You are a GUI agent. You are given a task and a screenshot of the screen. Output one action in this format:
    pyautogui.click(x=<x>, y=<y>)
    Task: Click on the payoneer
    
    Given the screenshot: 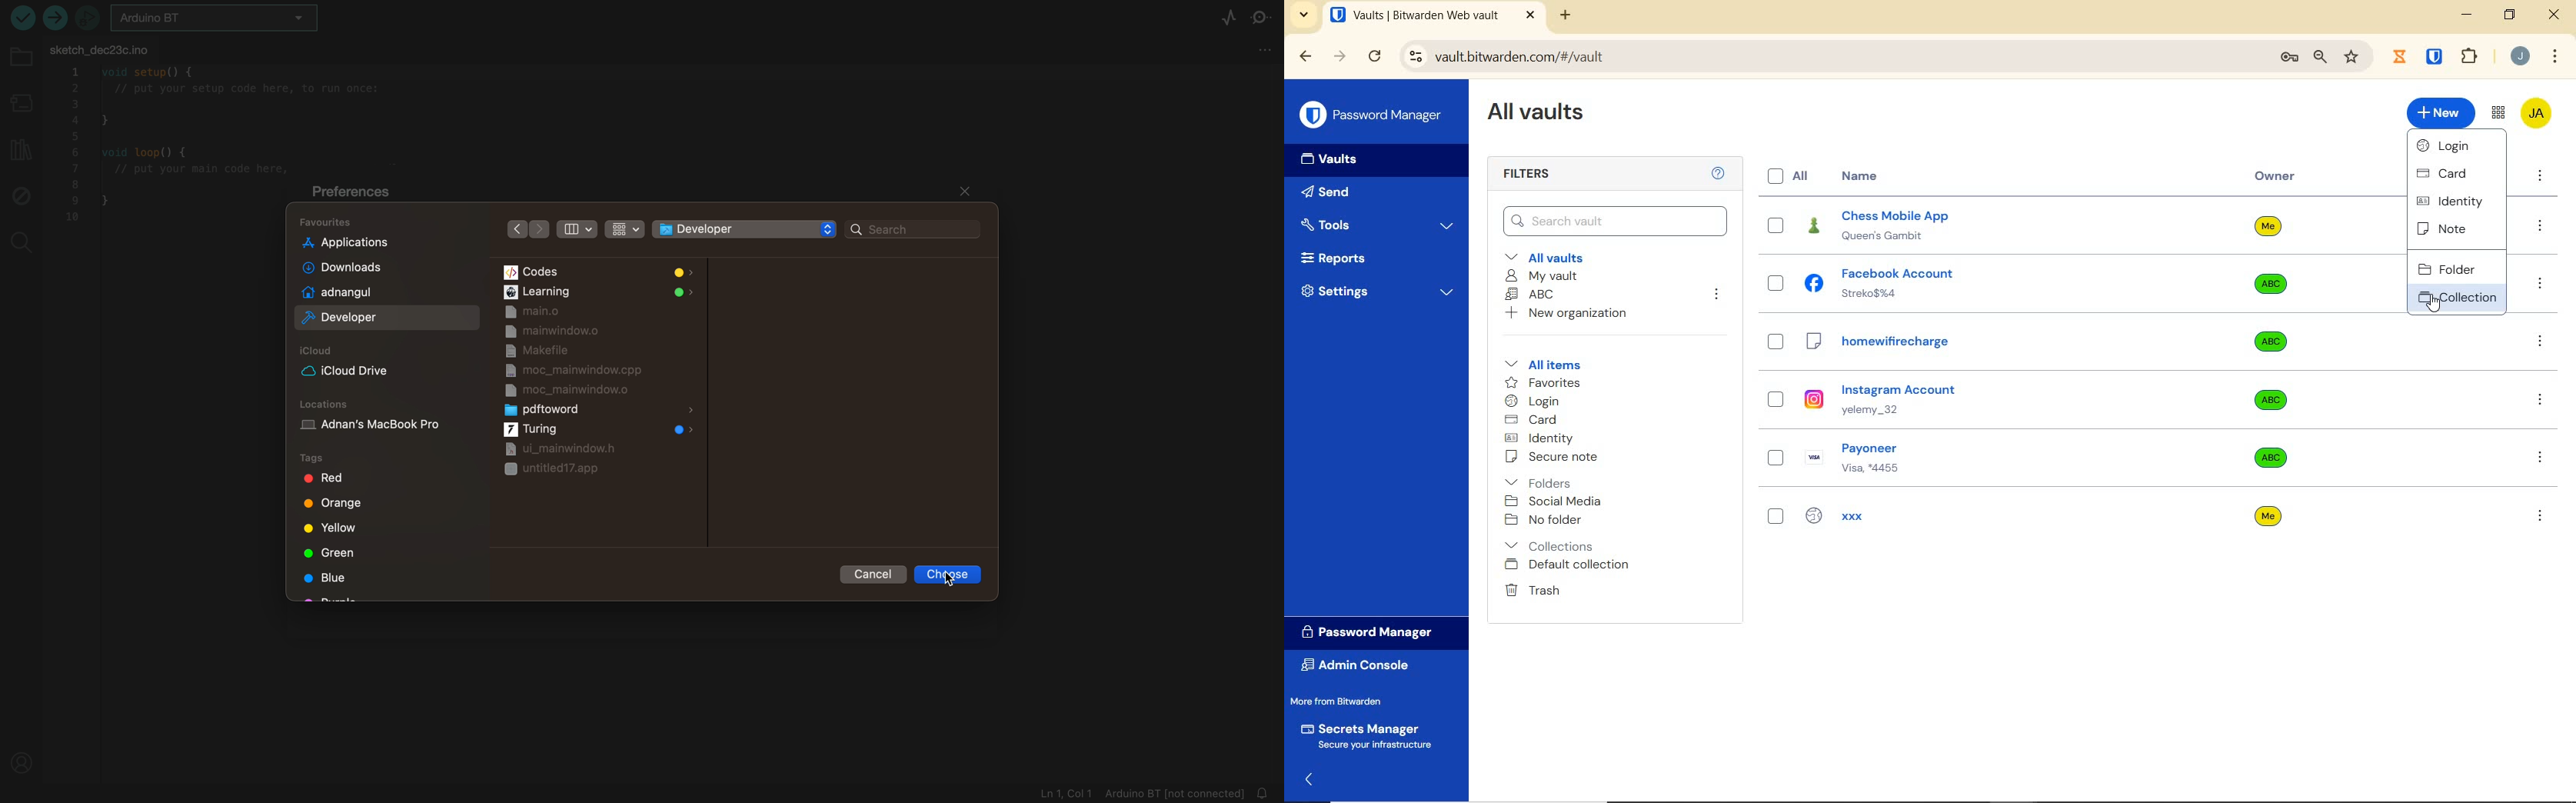 What is the action you would take?
    pyautogui.click(x=1990, y=458)
    